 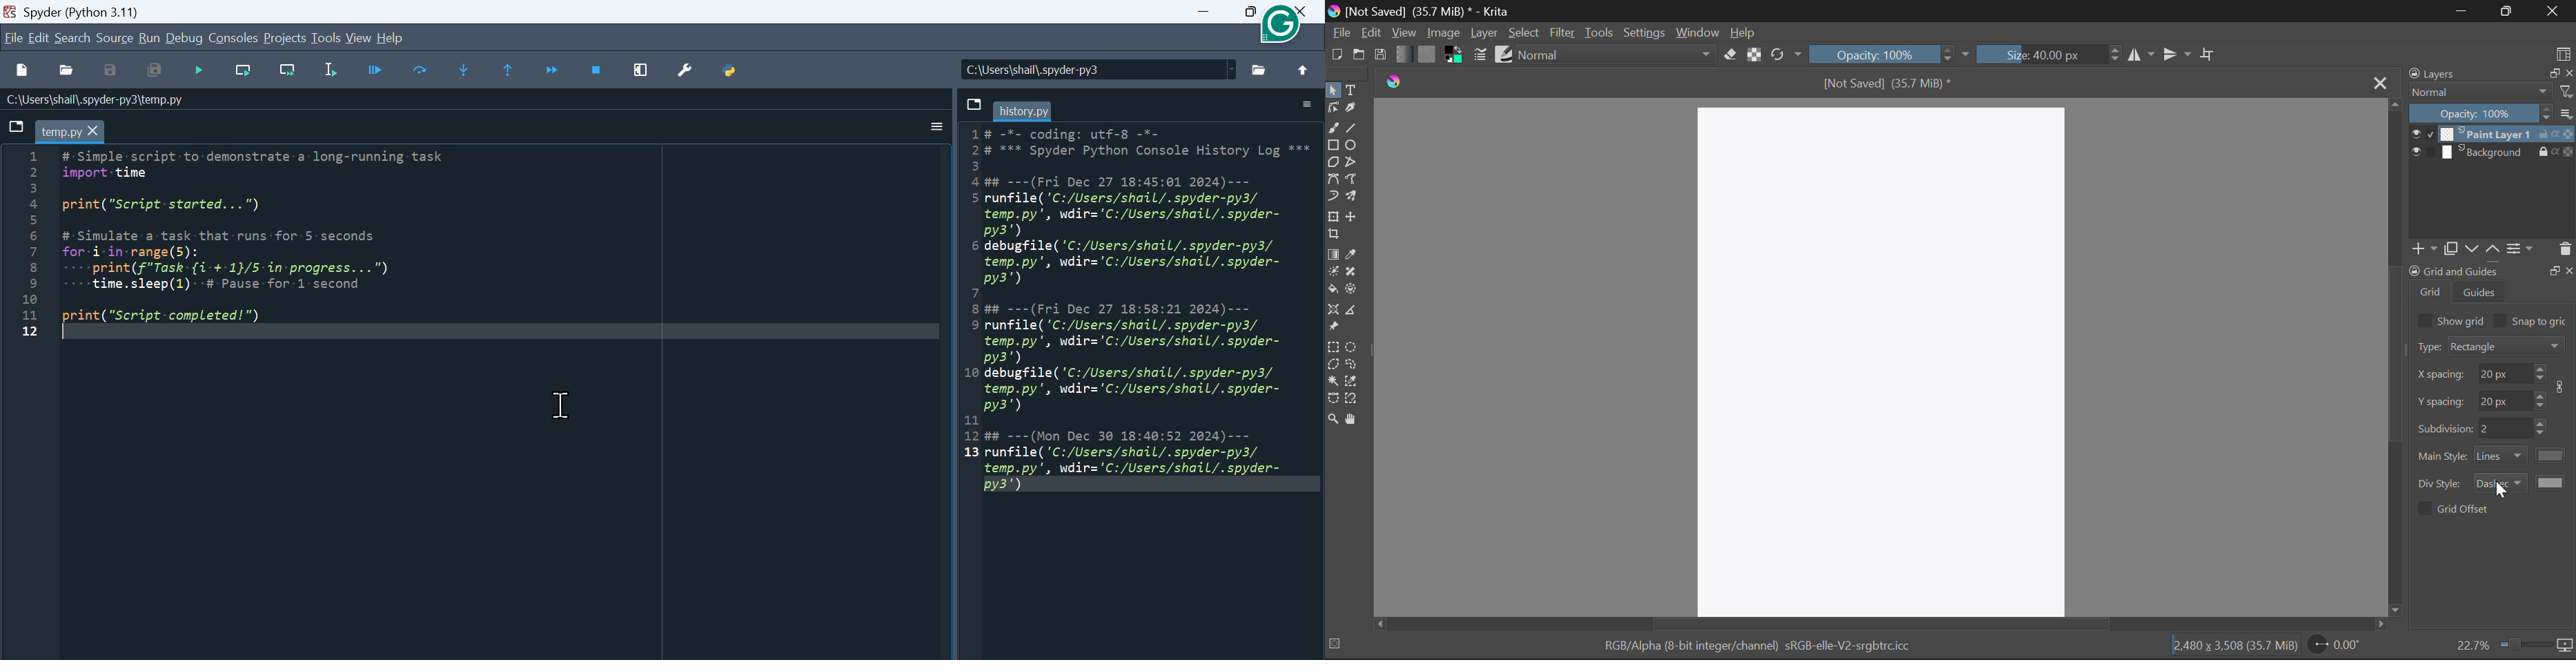 What do you see at coordinates (1352, 145) in the screenshot?
I see `Elipses` at bounding box center [1352, 145].